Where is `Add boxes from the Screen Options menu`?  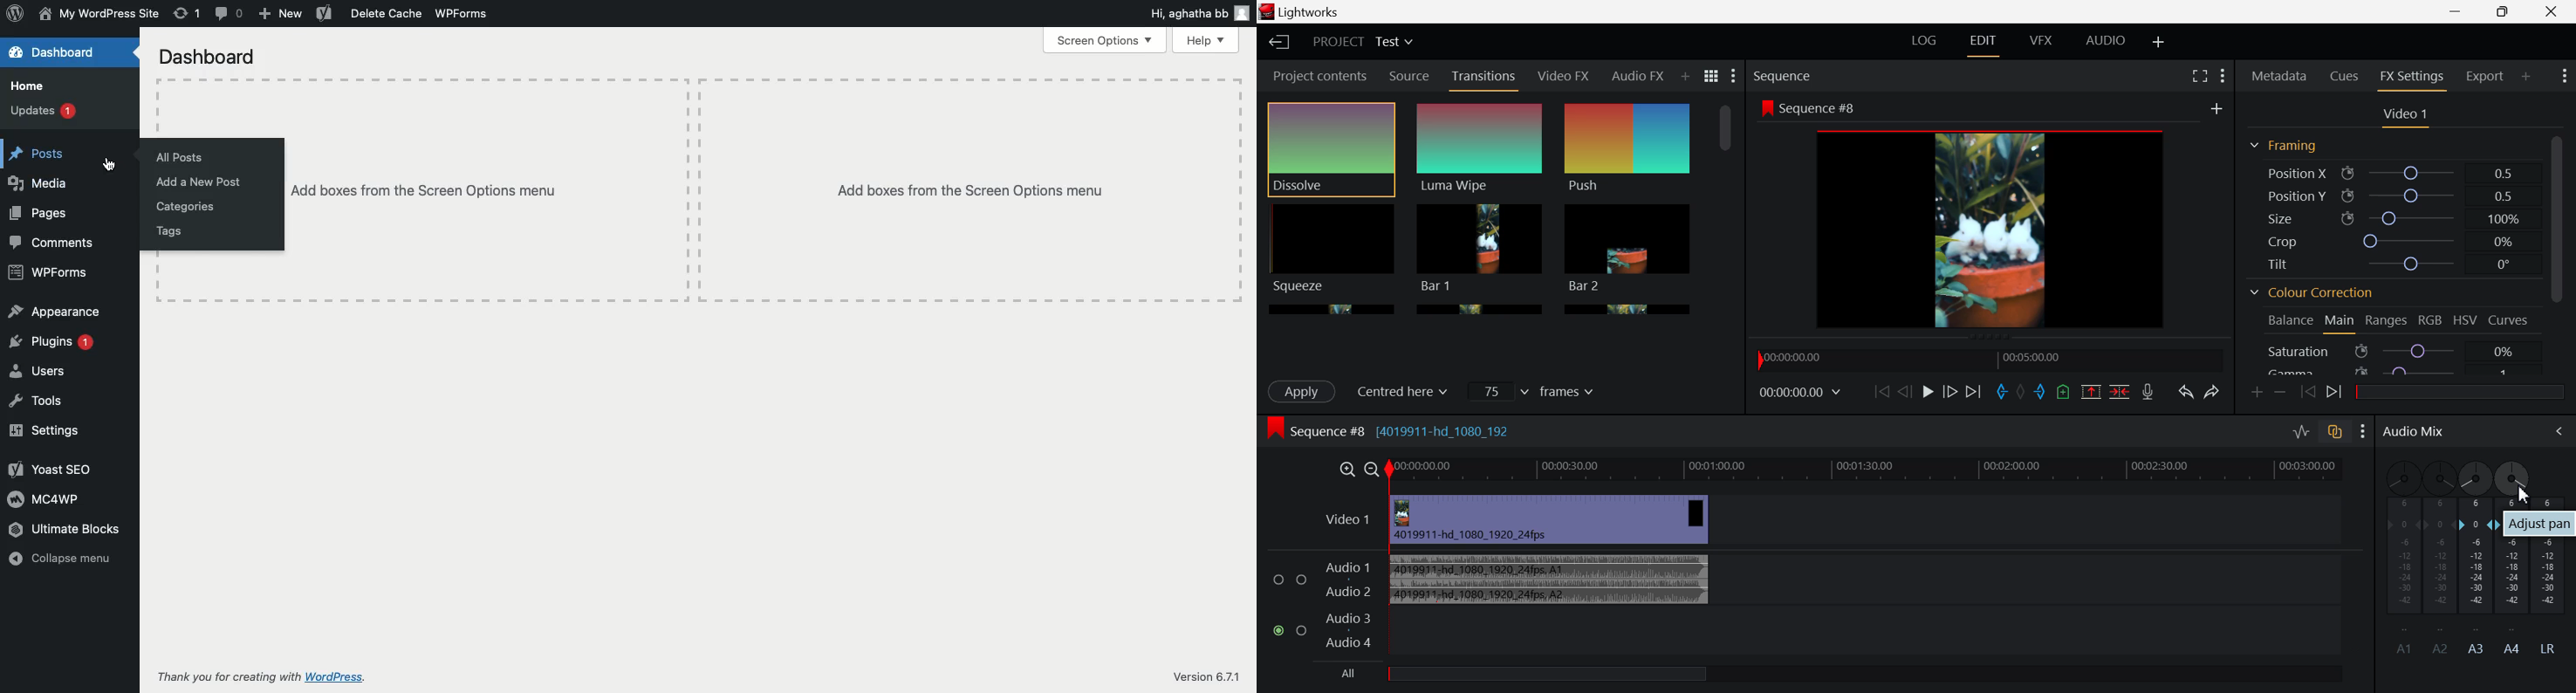 Add boxes from the Screen Options menu is located at coordinates (442, 202).